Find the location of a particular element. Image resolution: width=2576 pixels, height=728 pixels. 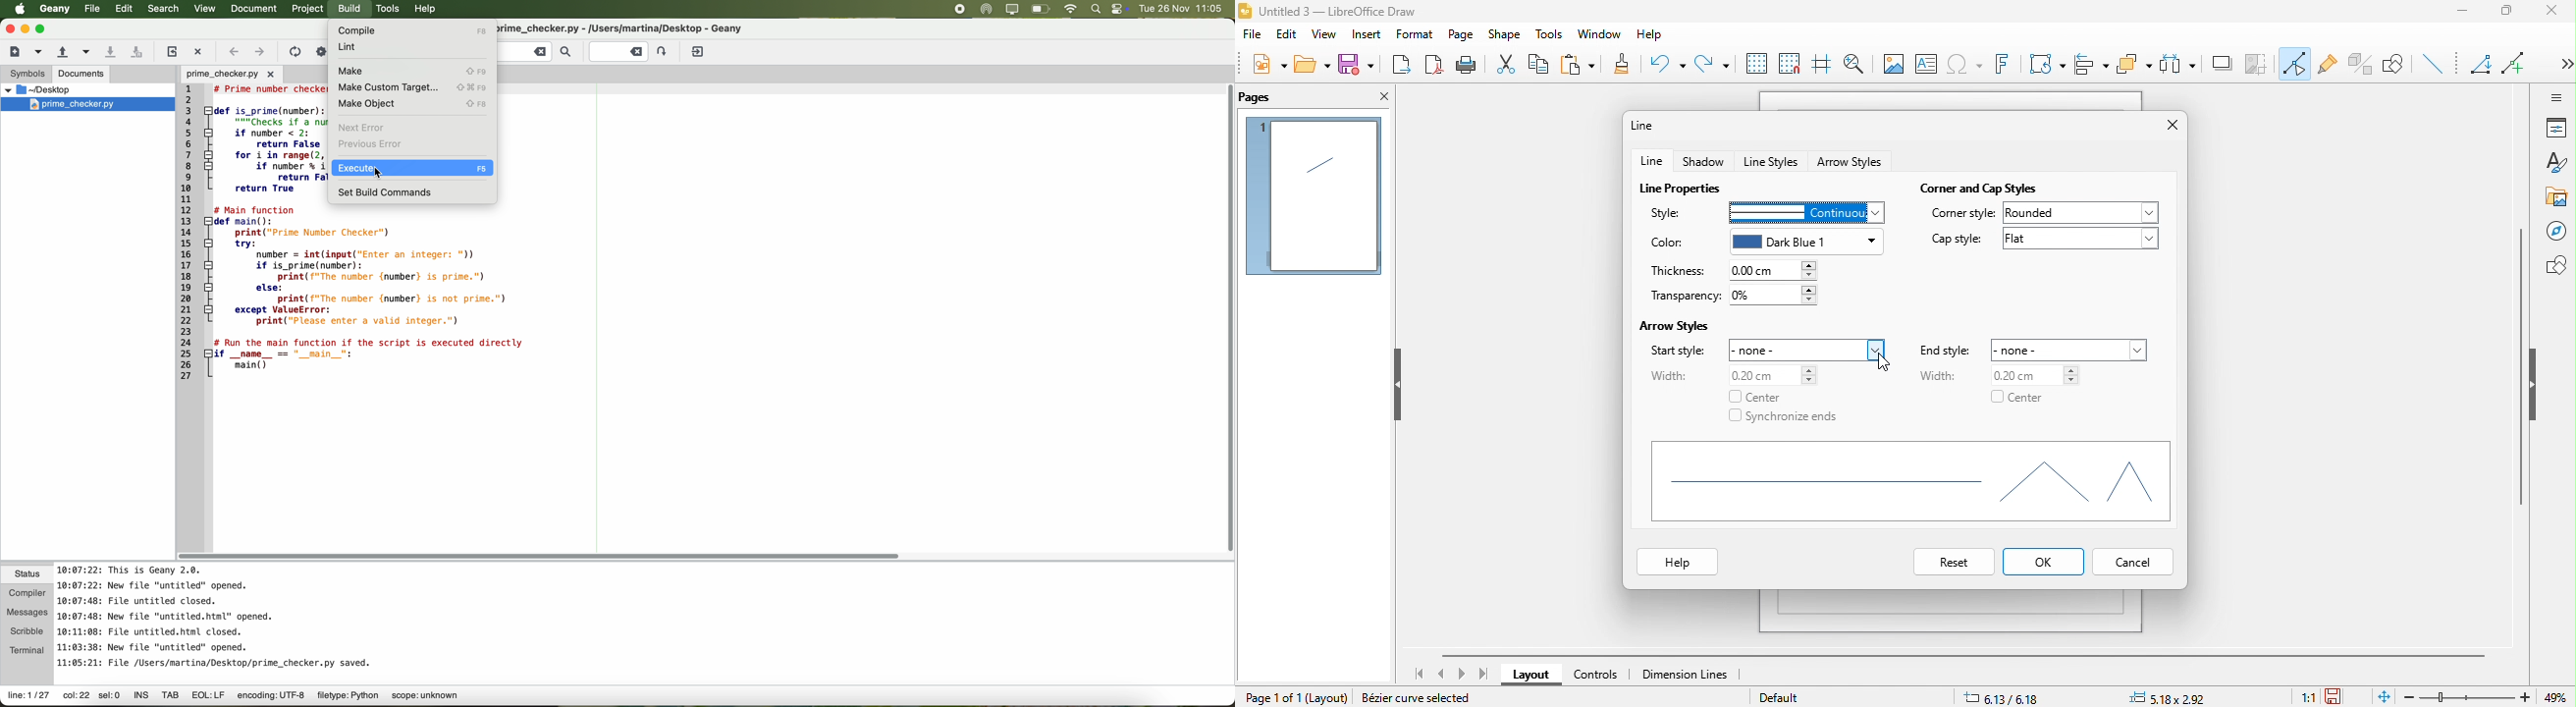

arrow styles is located at coordinates (1679, 324).